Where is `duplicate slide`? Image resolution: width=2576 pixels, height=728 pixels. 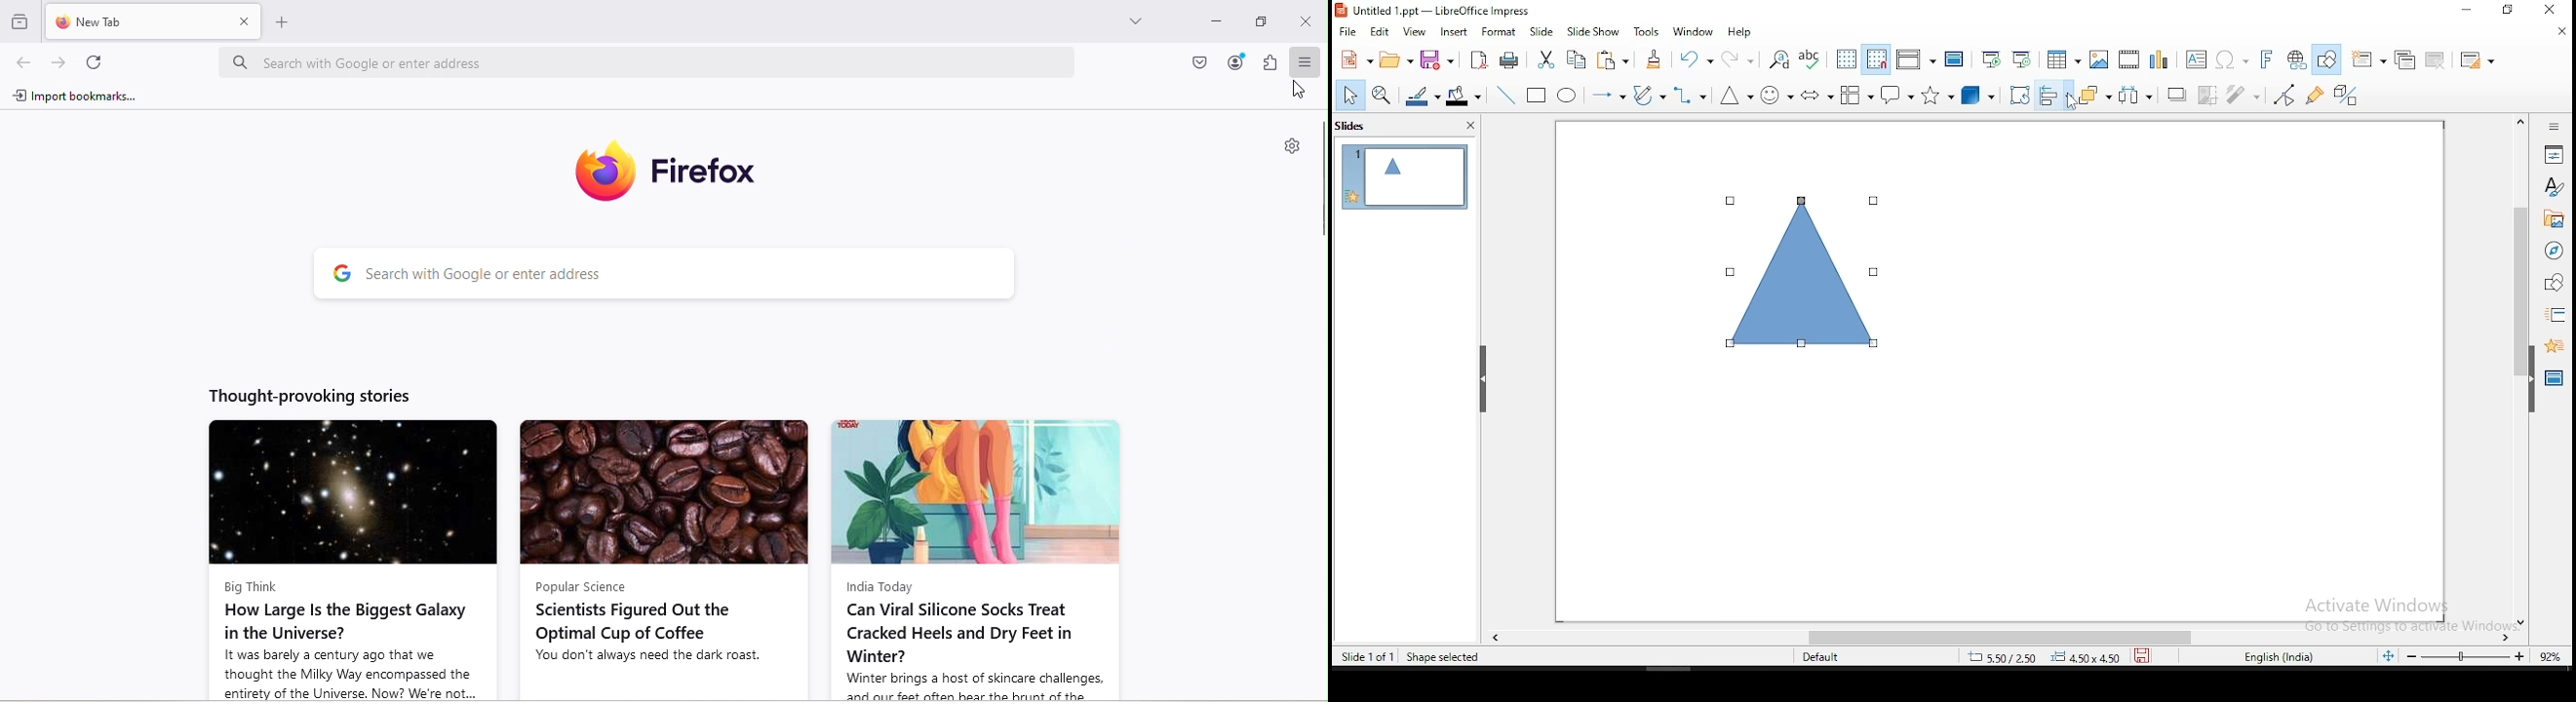
duplicate slide is located at coordinates (2404, 57).